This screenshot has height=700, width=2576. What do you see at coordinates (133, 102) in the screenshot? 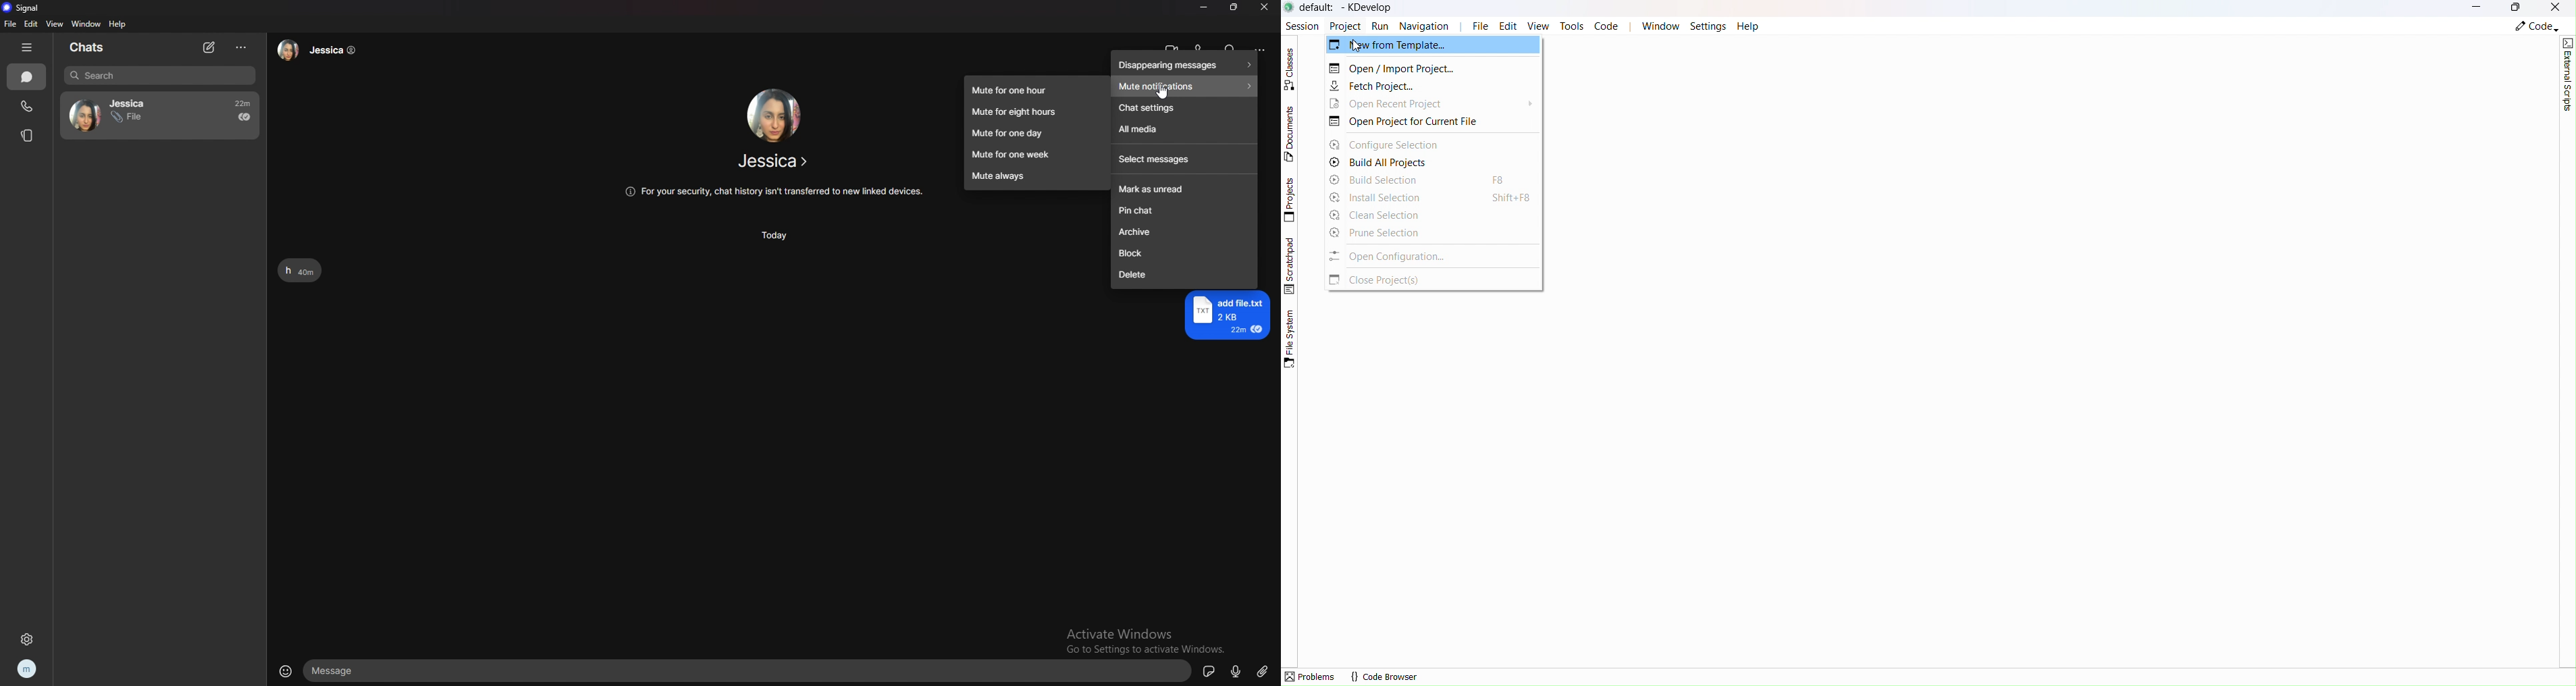
I see `Jessica` at bounding box center [133, 102].